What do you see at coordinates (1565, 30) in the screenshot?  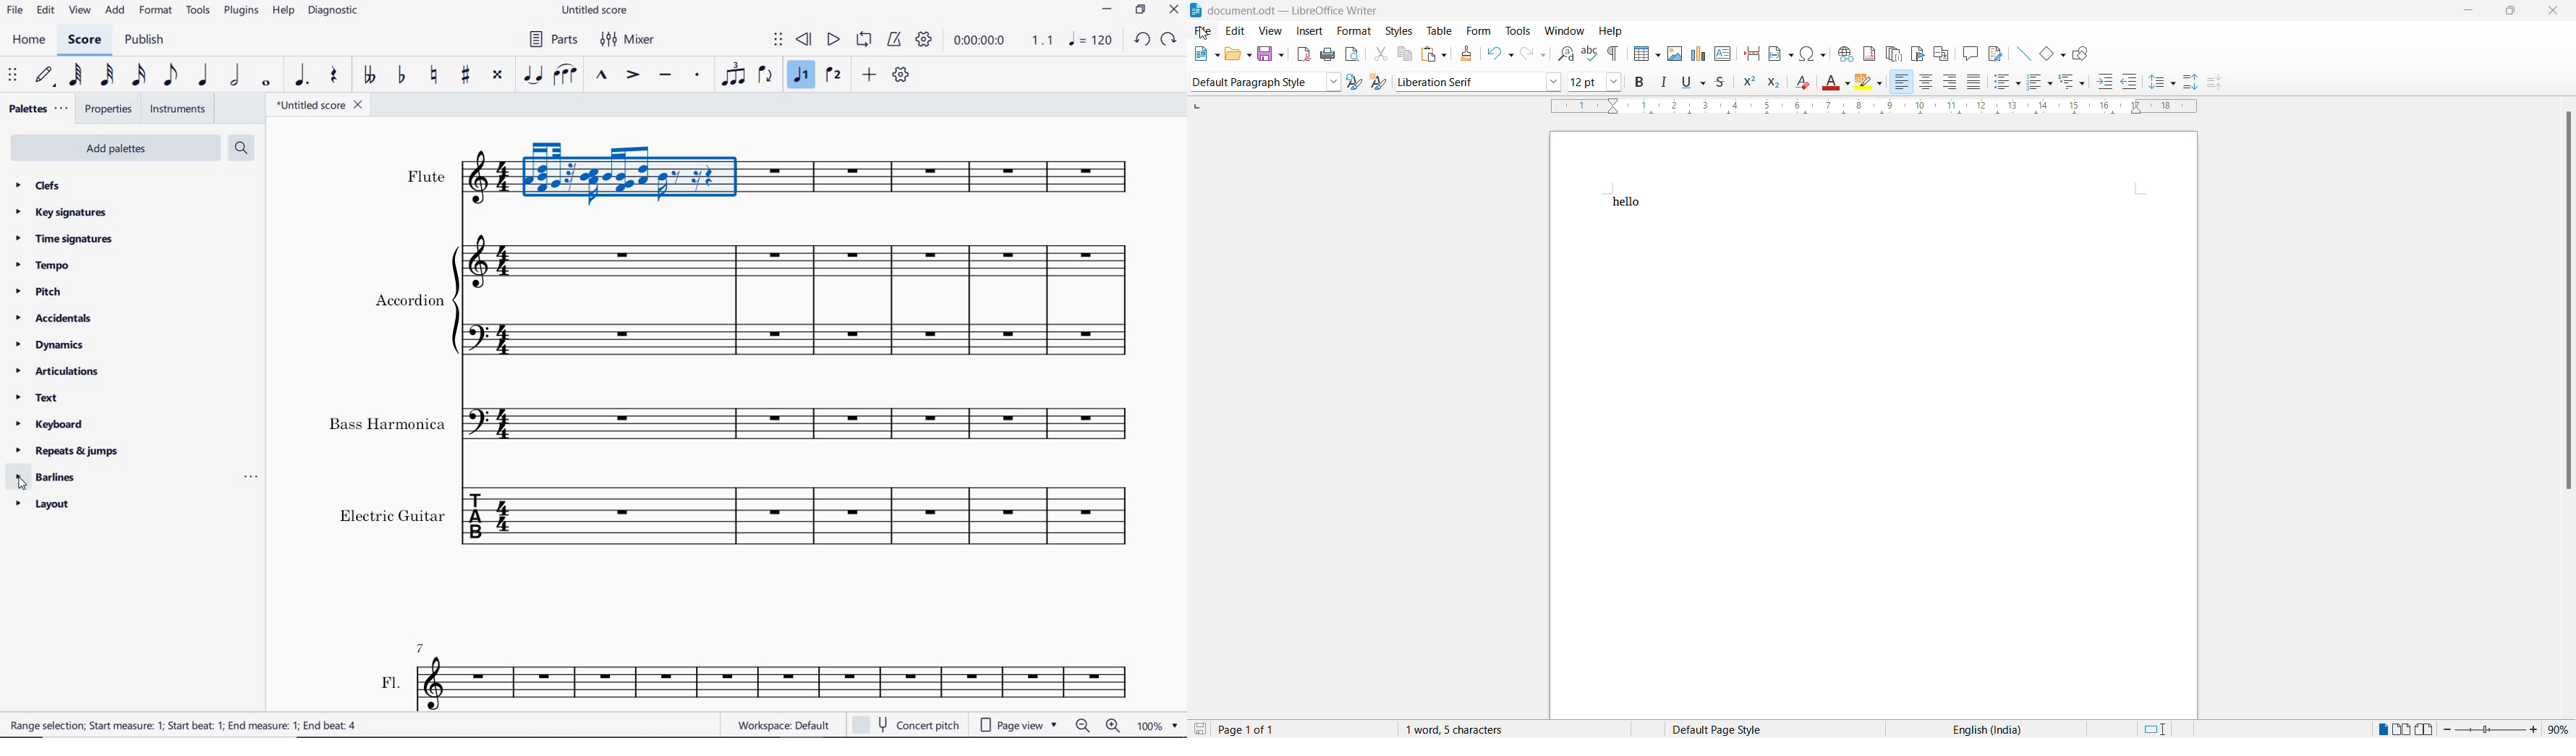 I see `Window` at bounding box center [1565, 30].